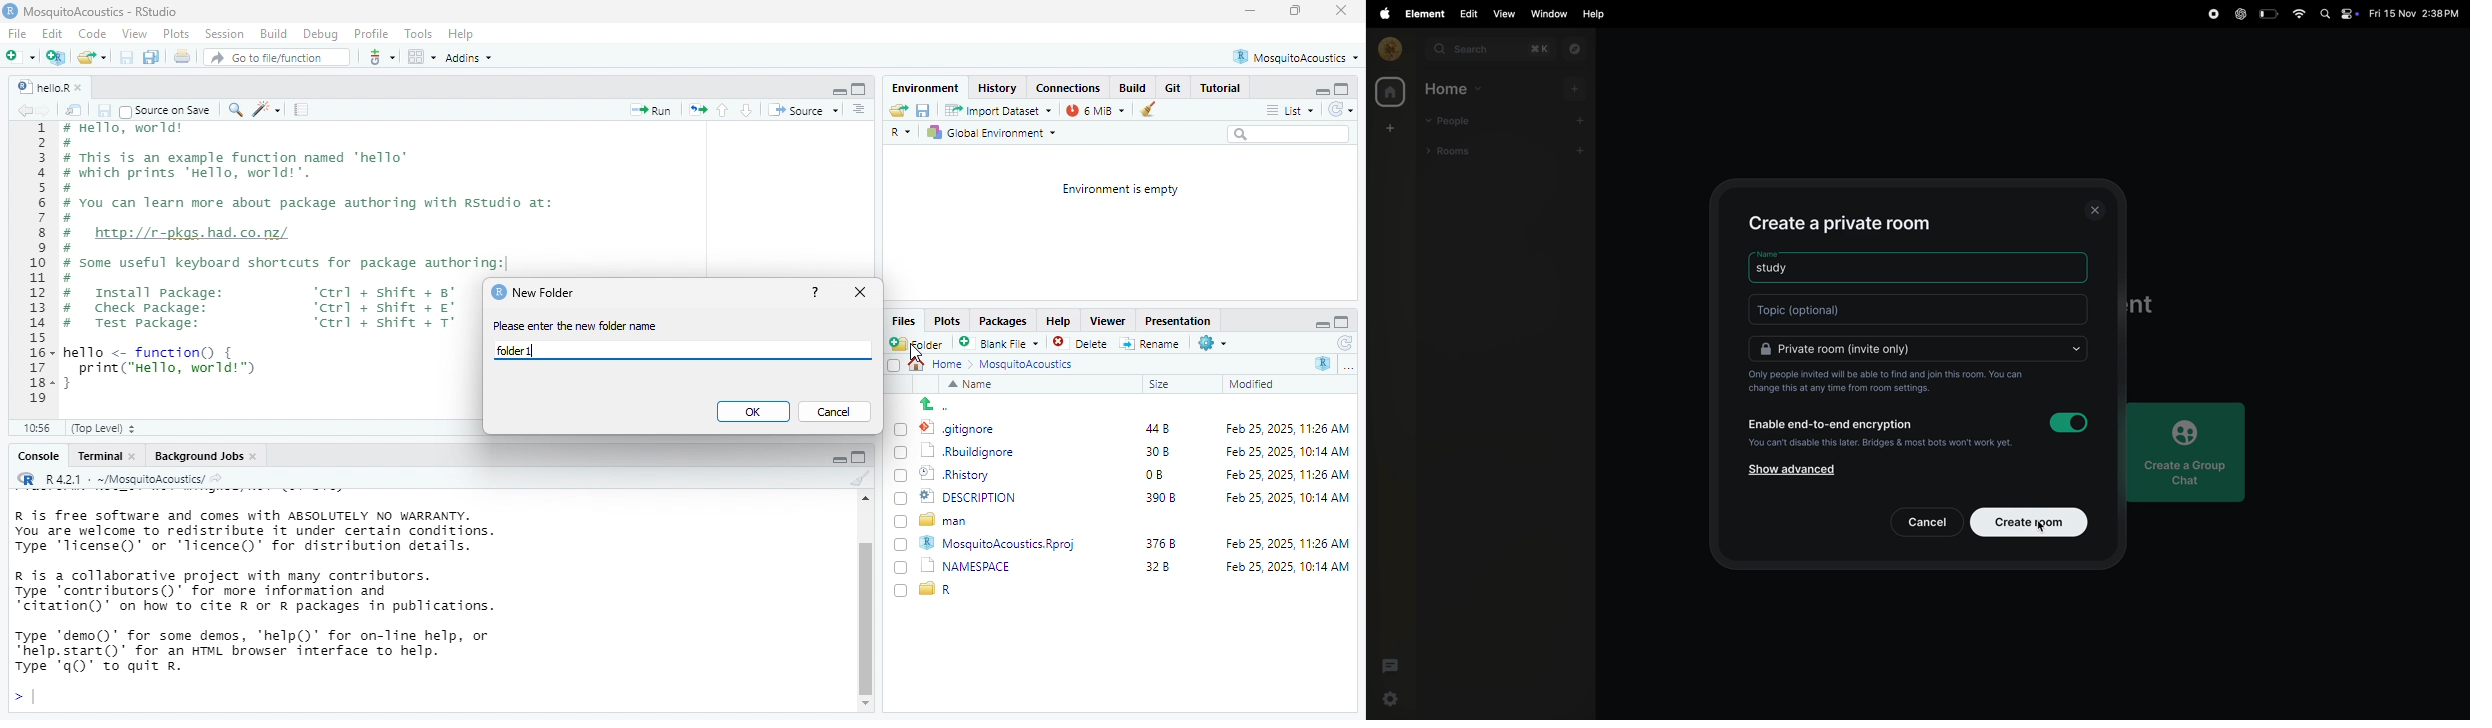  What do you see at coordinates (2070, 425) in the screenshot?
I see `toggle button` at bounding box center [2070, 425].